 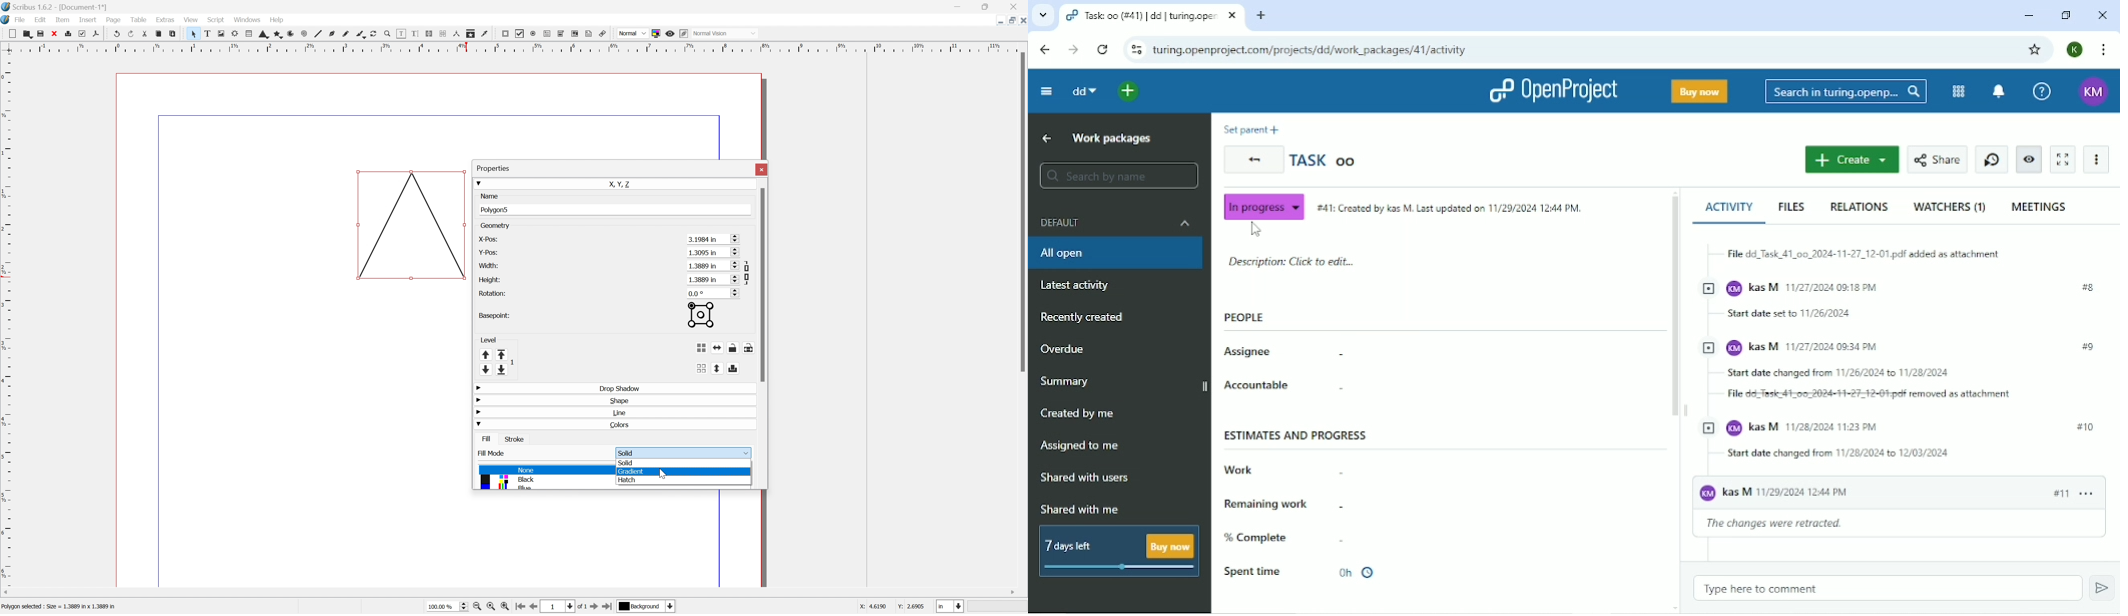 What do you see at coordinates (714, 279) in the screenshot?
I see `1.3889 in` at bounding box center [714, 279].